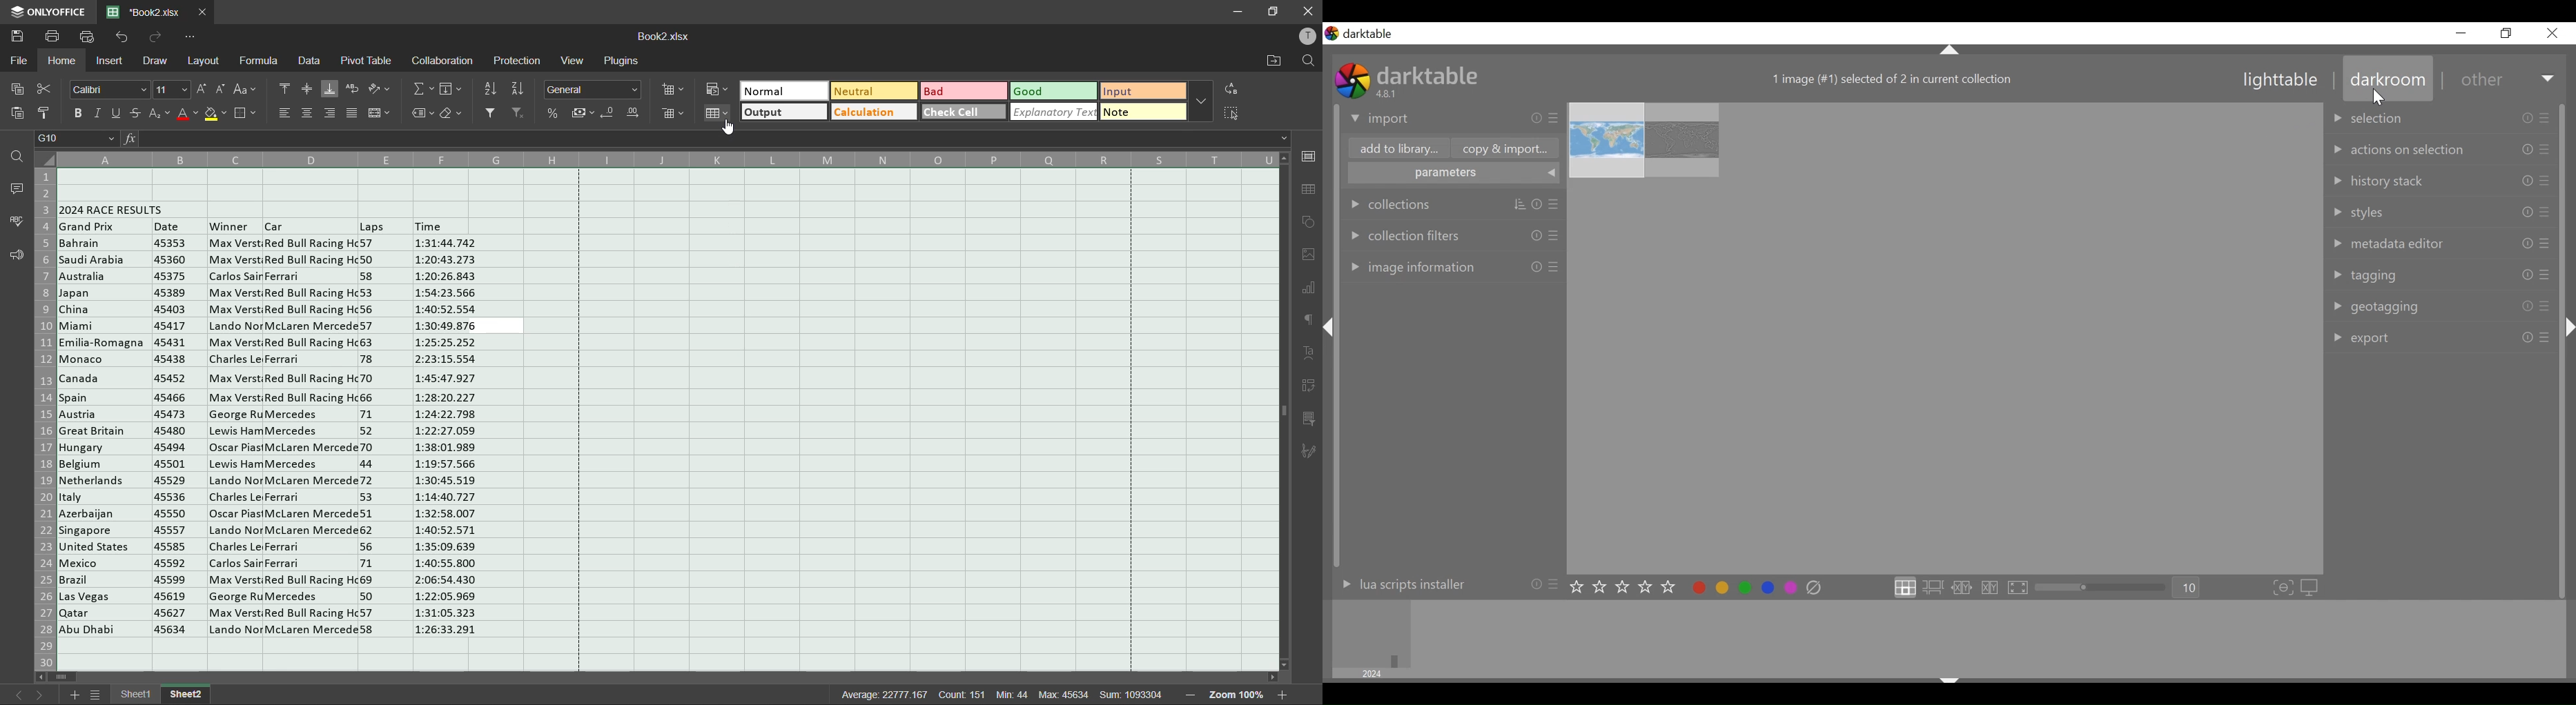  What do you see at coordinates (2019, 588) in the screenshot?
I see `click to enter full preview layout` at bounding box center [2019, 588].